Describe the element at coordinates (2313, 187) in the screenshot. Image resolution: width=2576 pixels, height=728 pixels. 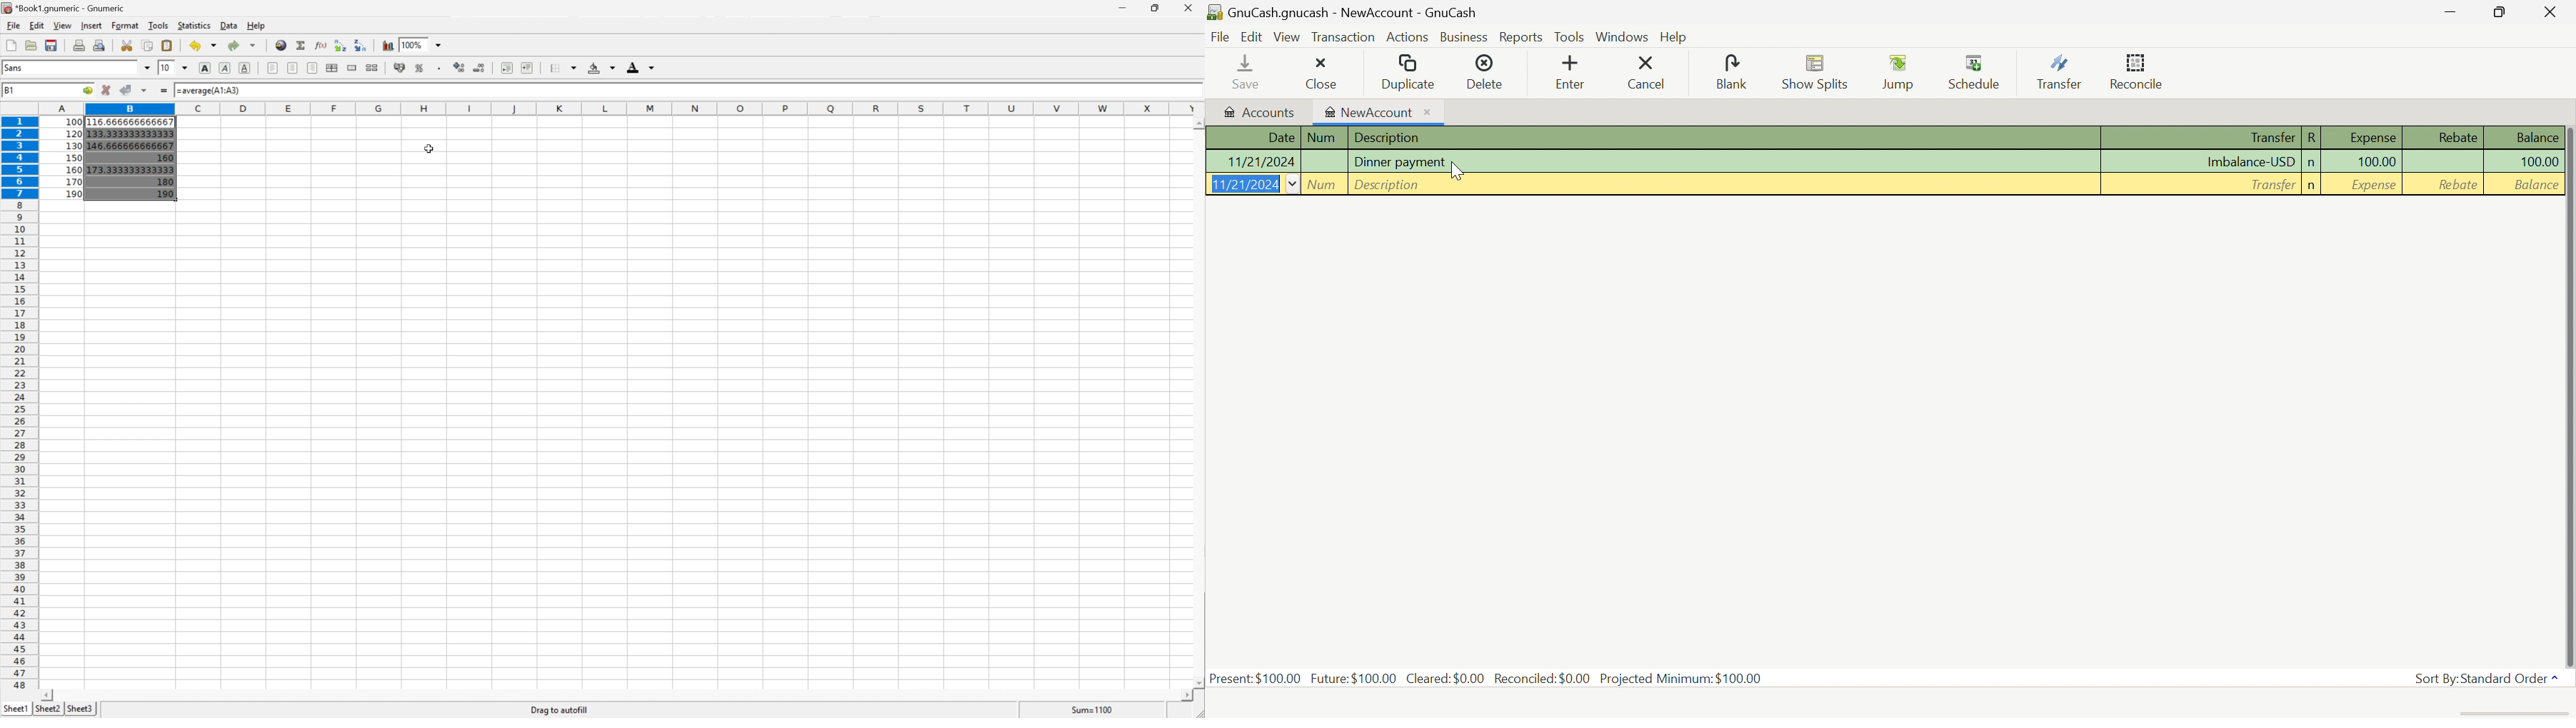
I see `n` at that location.